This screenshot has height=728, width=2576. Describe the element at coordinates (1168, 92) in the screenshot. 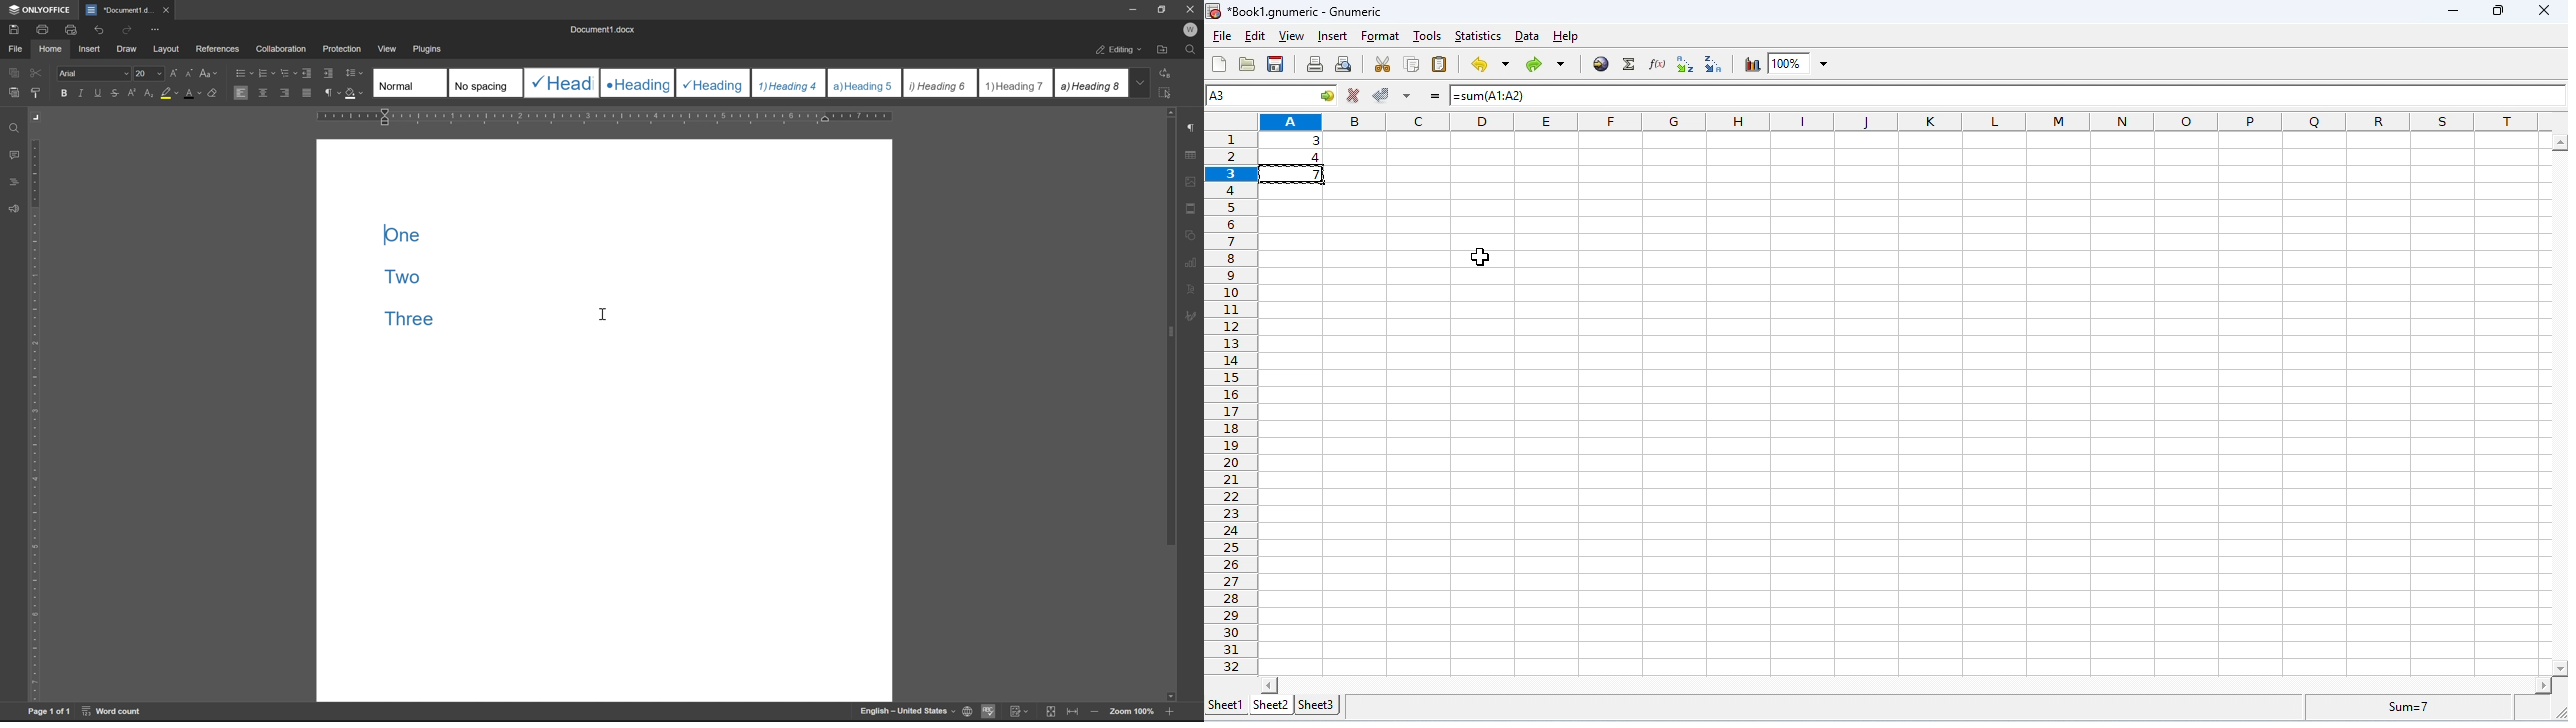

I see `select all` at that location.